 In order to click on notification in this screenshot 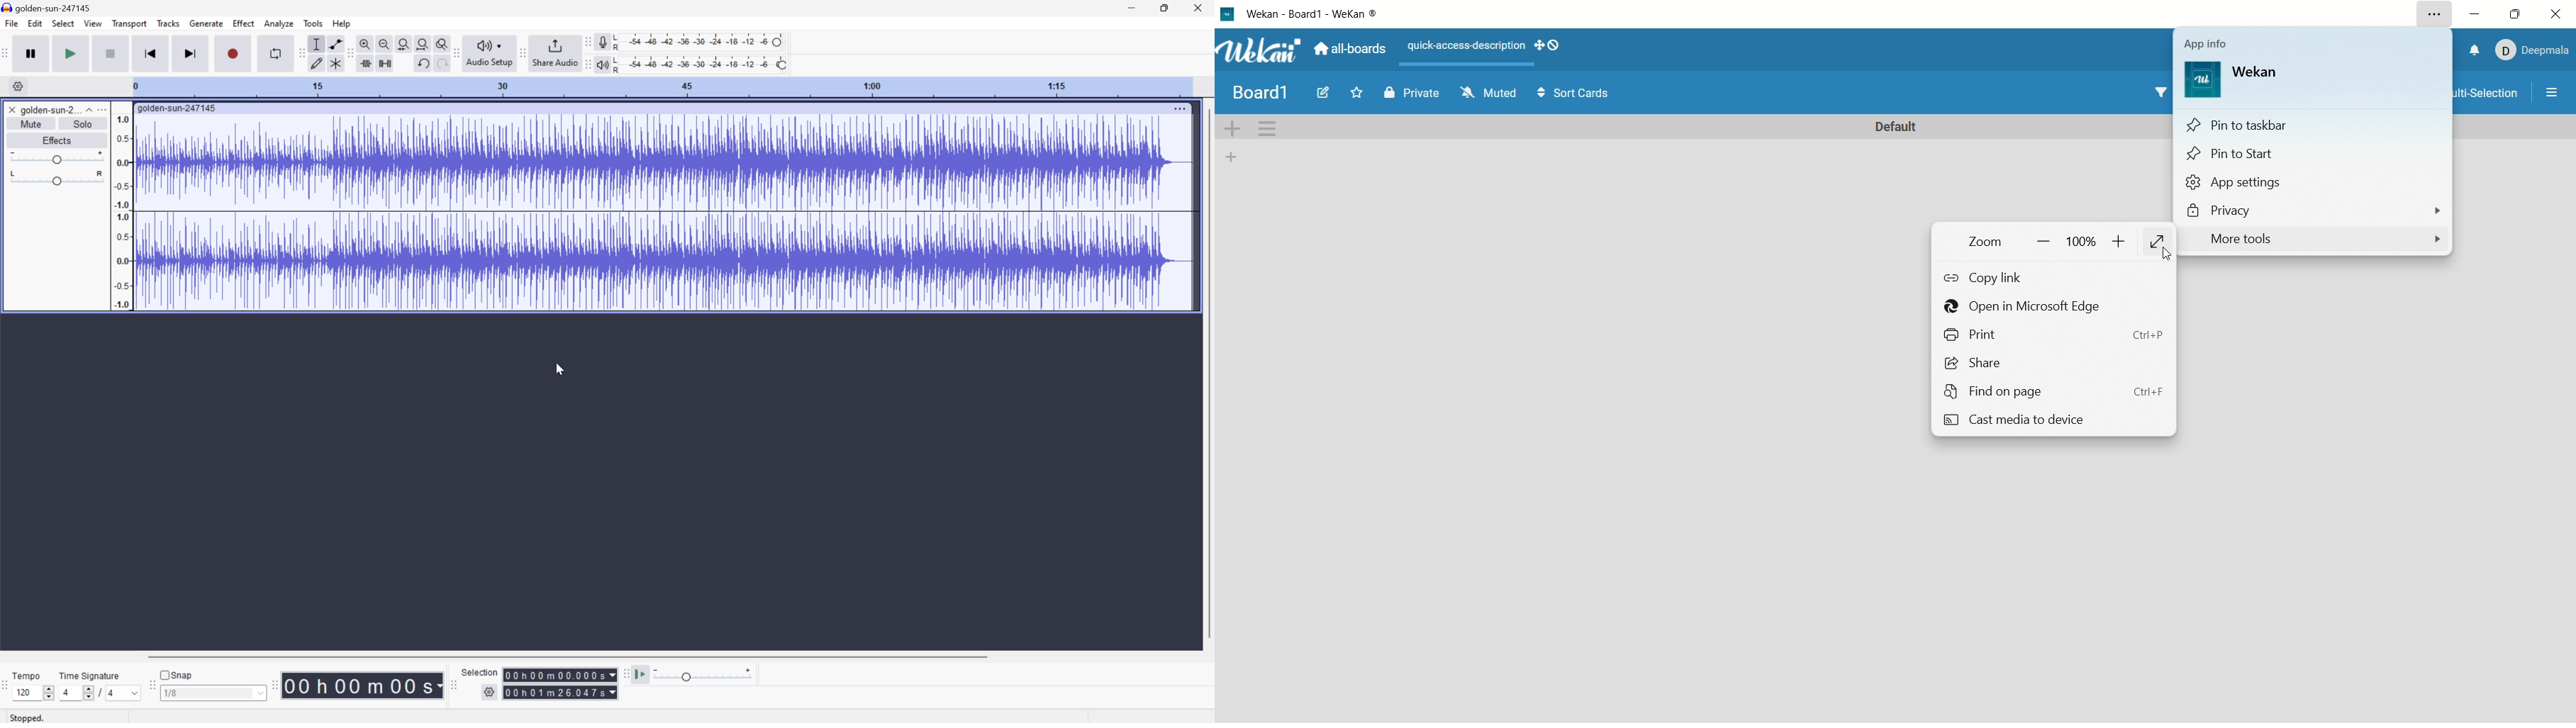, I will do `click(2475, 50)`.